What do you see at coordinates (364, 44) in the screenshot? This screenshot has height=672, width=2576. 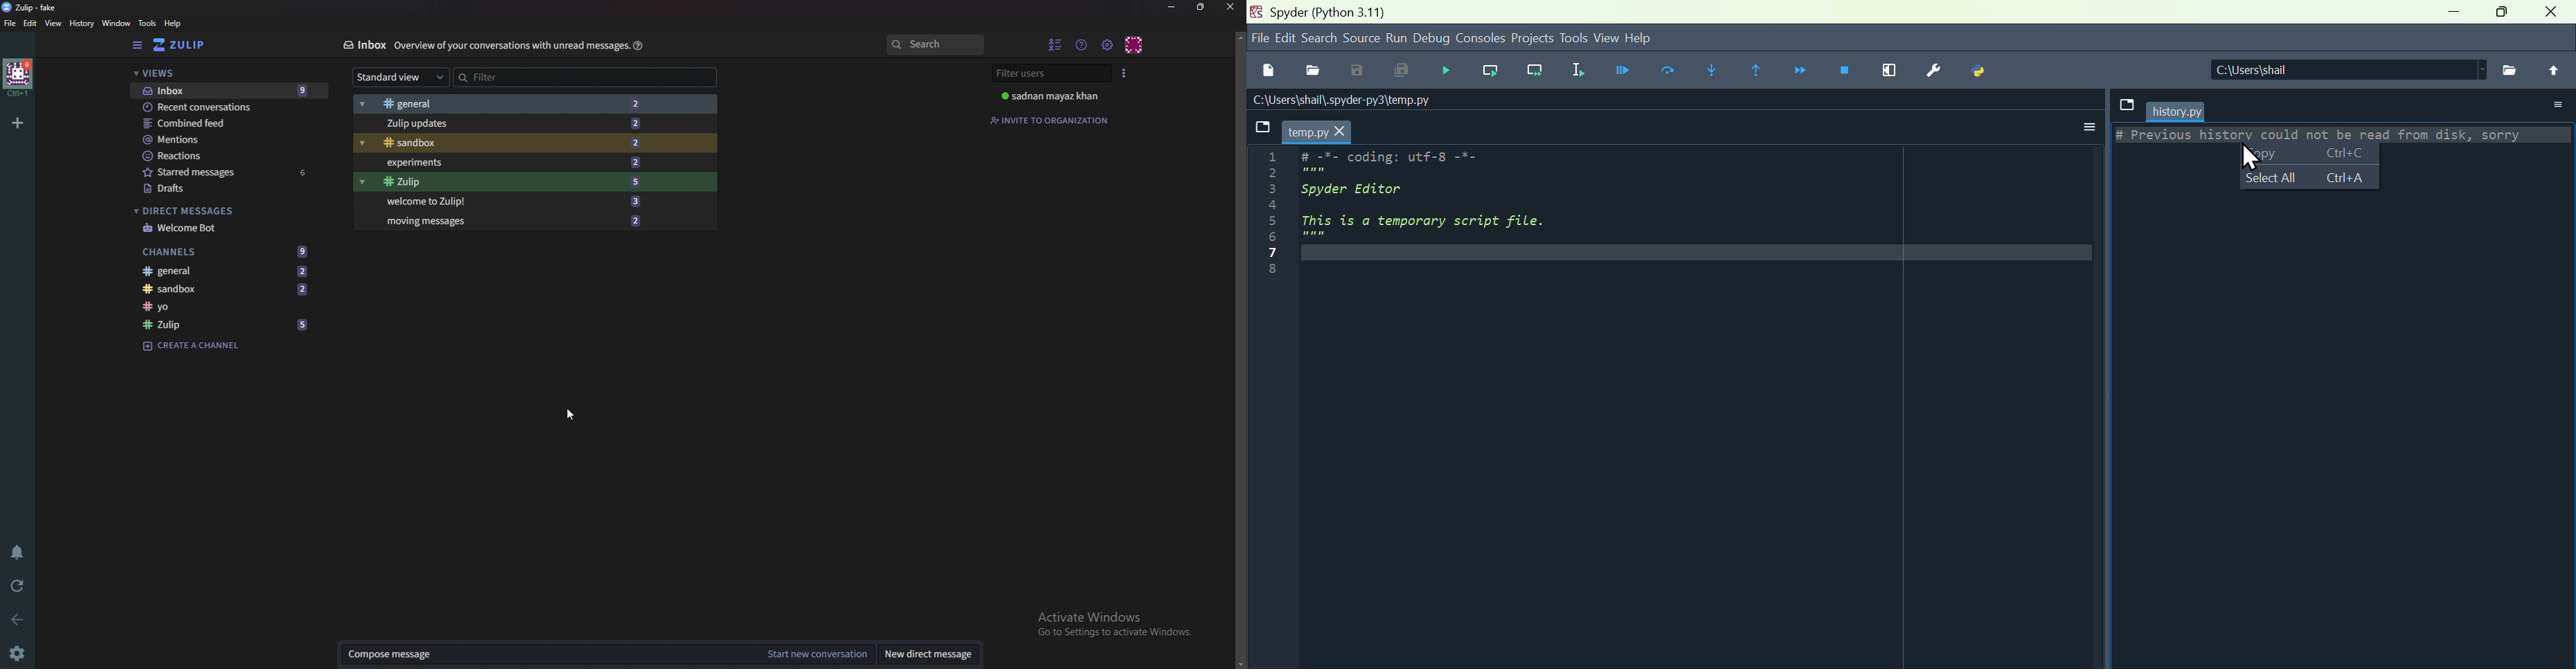 I see `Inbox` at bounding box center [364, 44].